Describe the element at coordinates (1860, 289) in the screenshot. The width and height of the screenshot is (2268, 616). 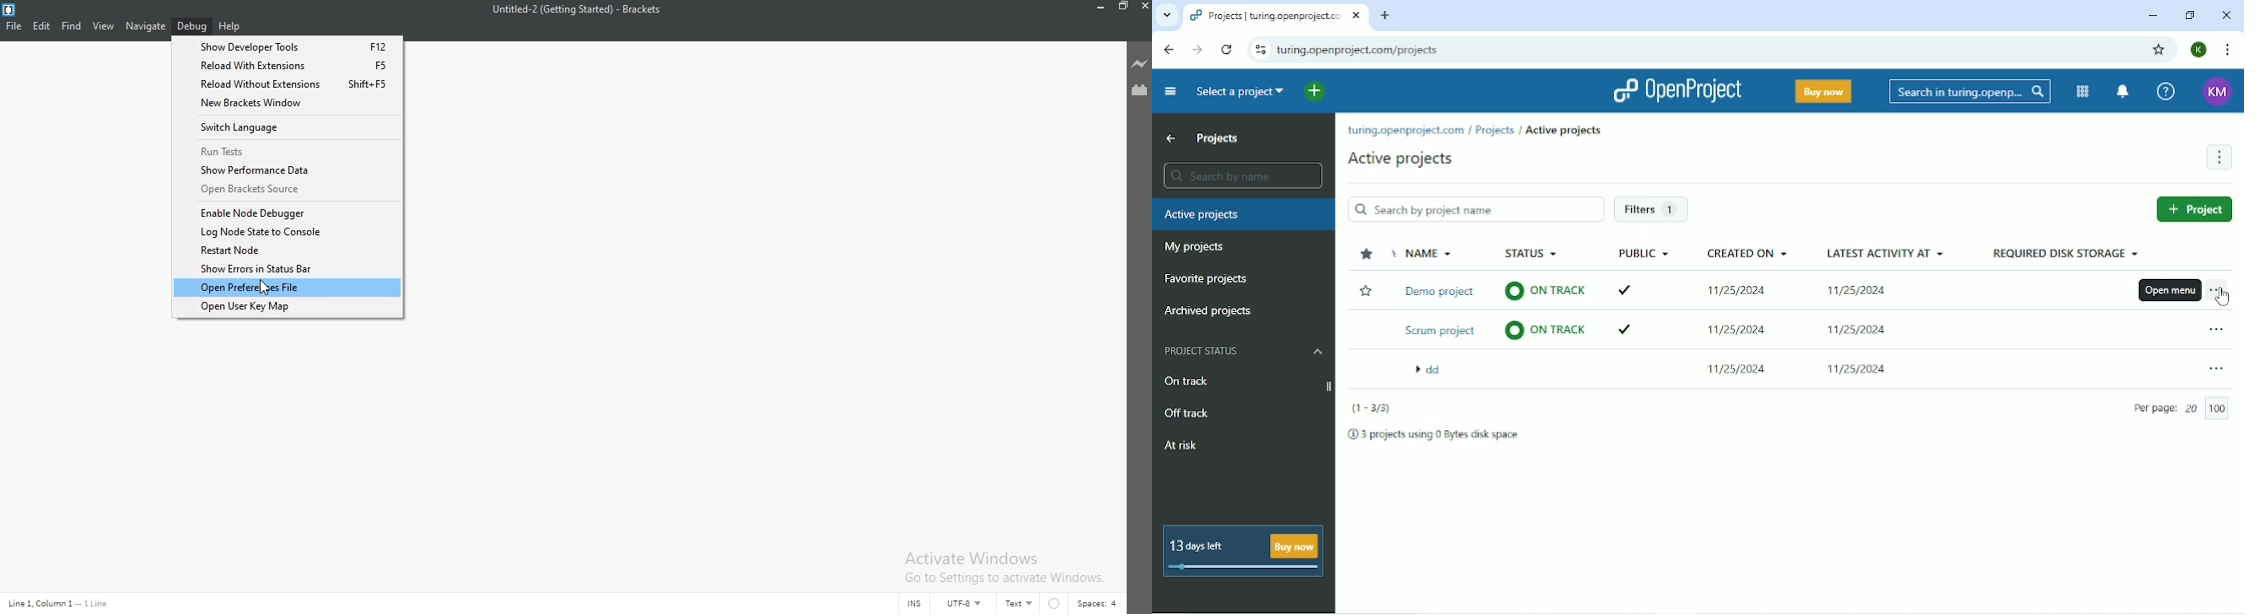
I see `11/25/2024` at that location.